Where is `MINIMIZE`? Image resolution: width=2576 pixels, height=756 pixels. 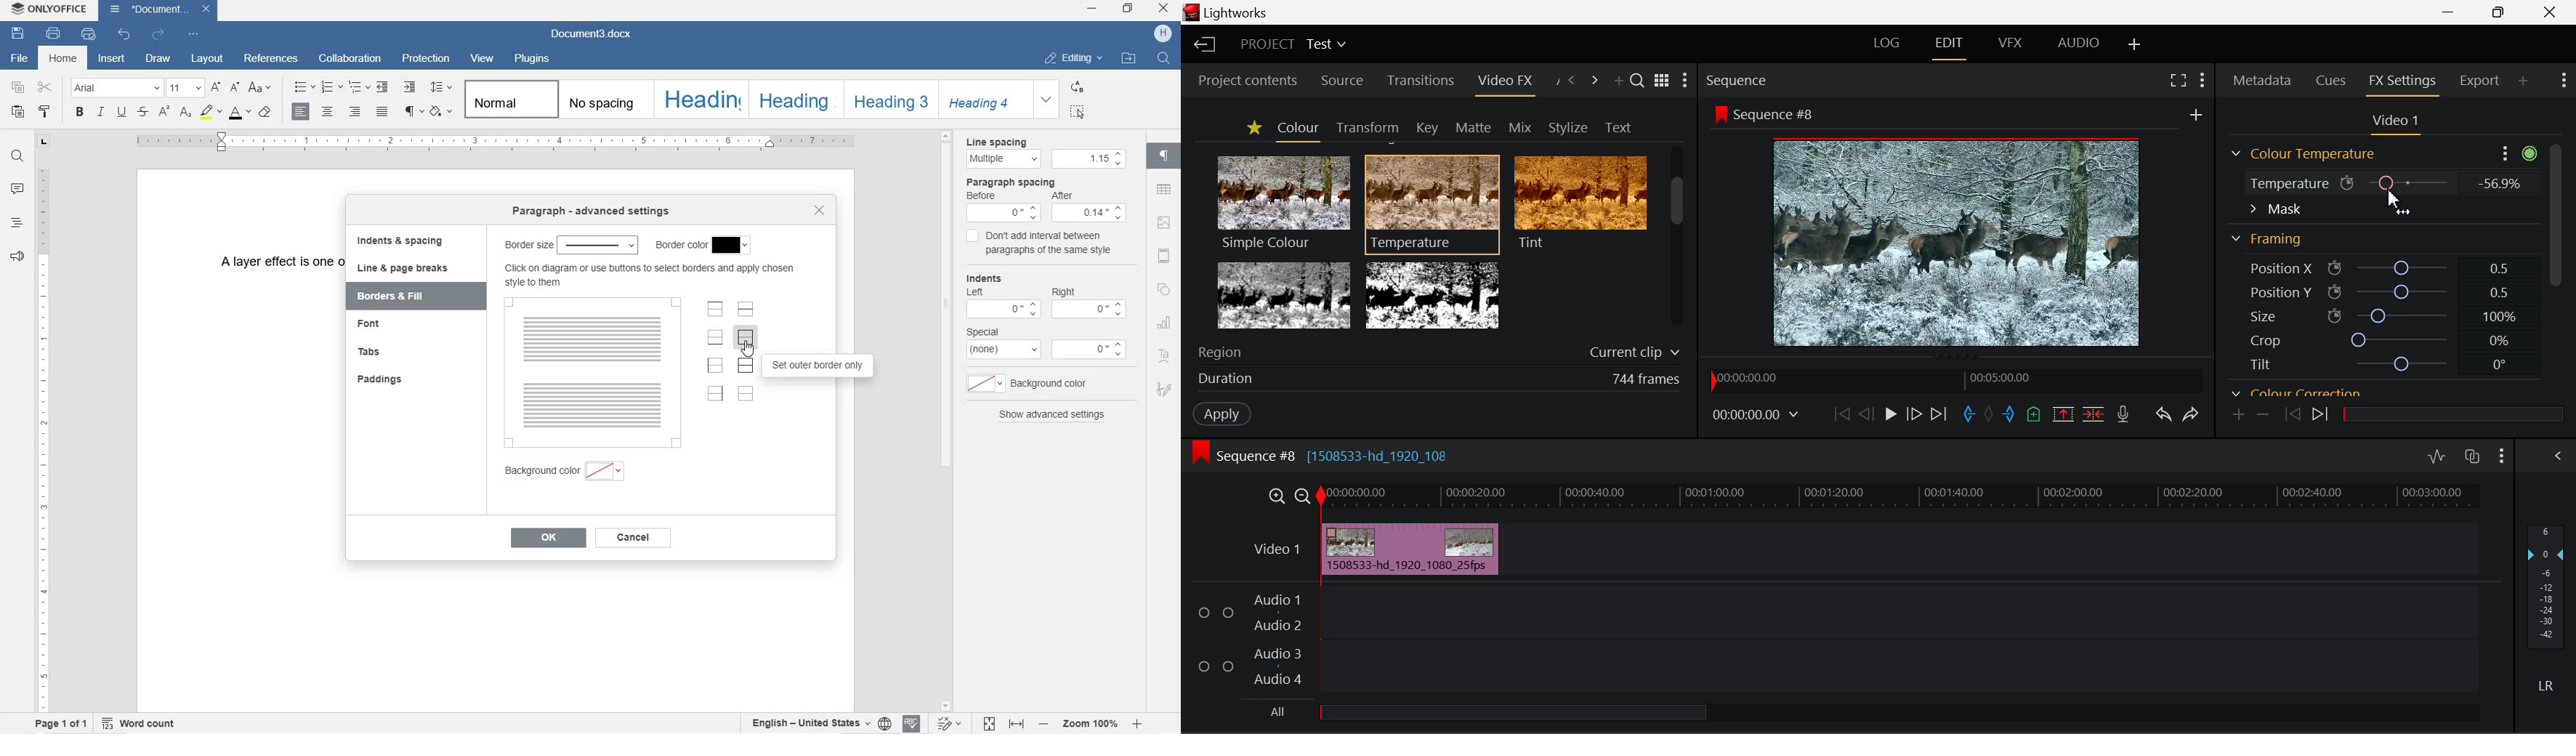
MINIMIZE is located at coordinates (1091, 9).